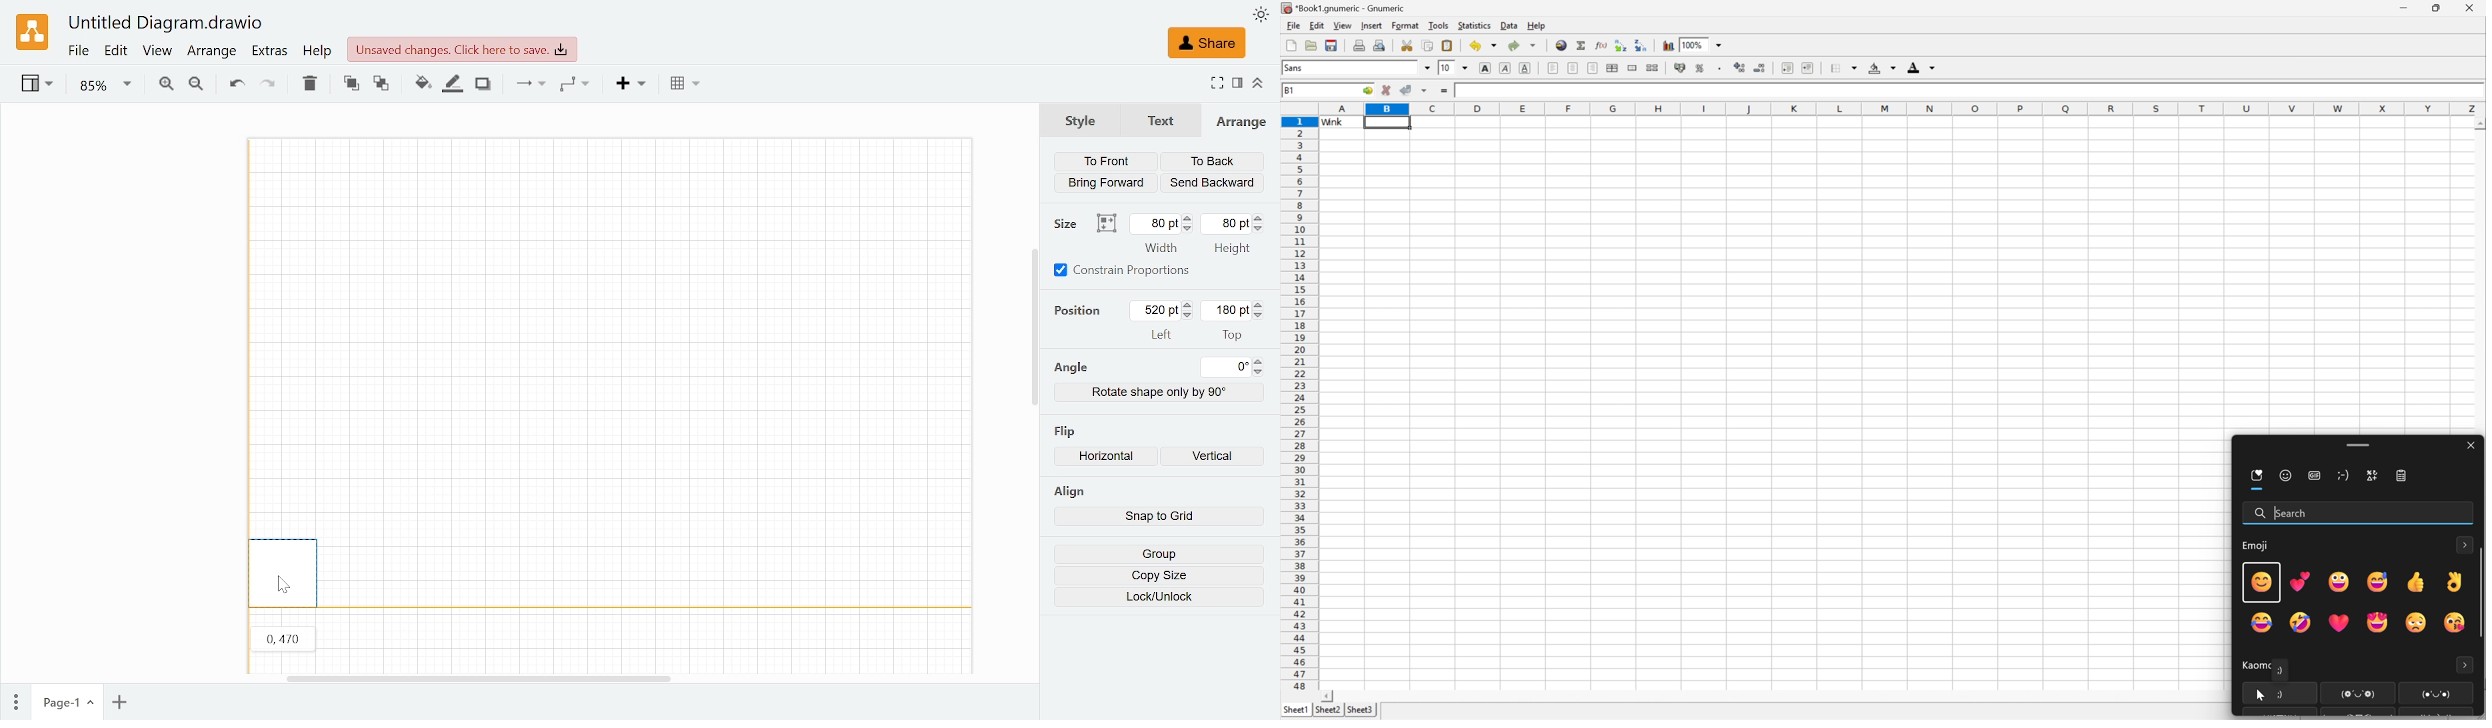 Image resolution: width=2492 pixels, height=728 pixels. What do you see at coordinates (1613, 67) in the screenshot?
I see `center horizontally` at bounding box center [1613, 67].